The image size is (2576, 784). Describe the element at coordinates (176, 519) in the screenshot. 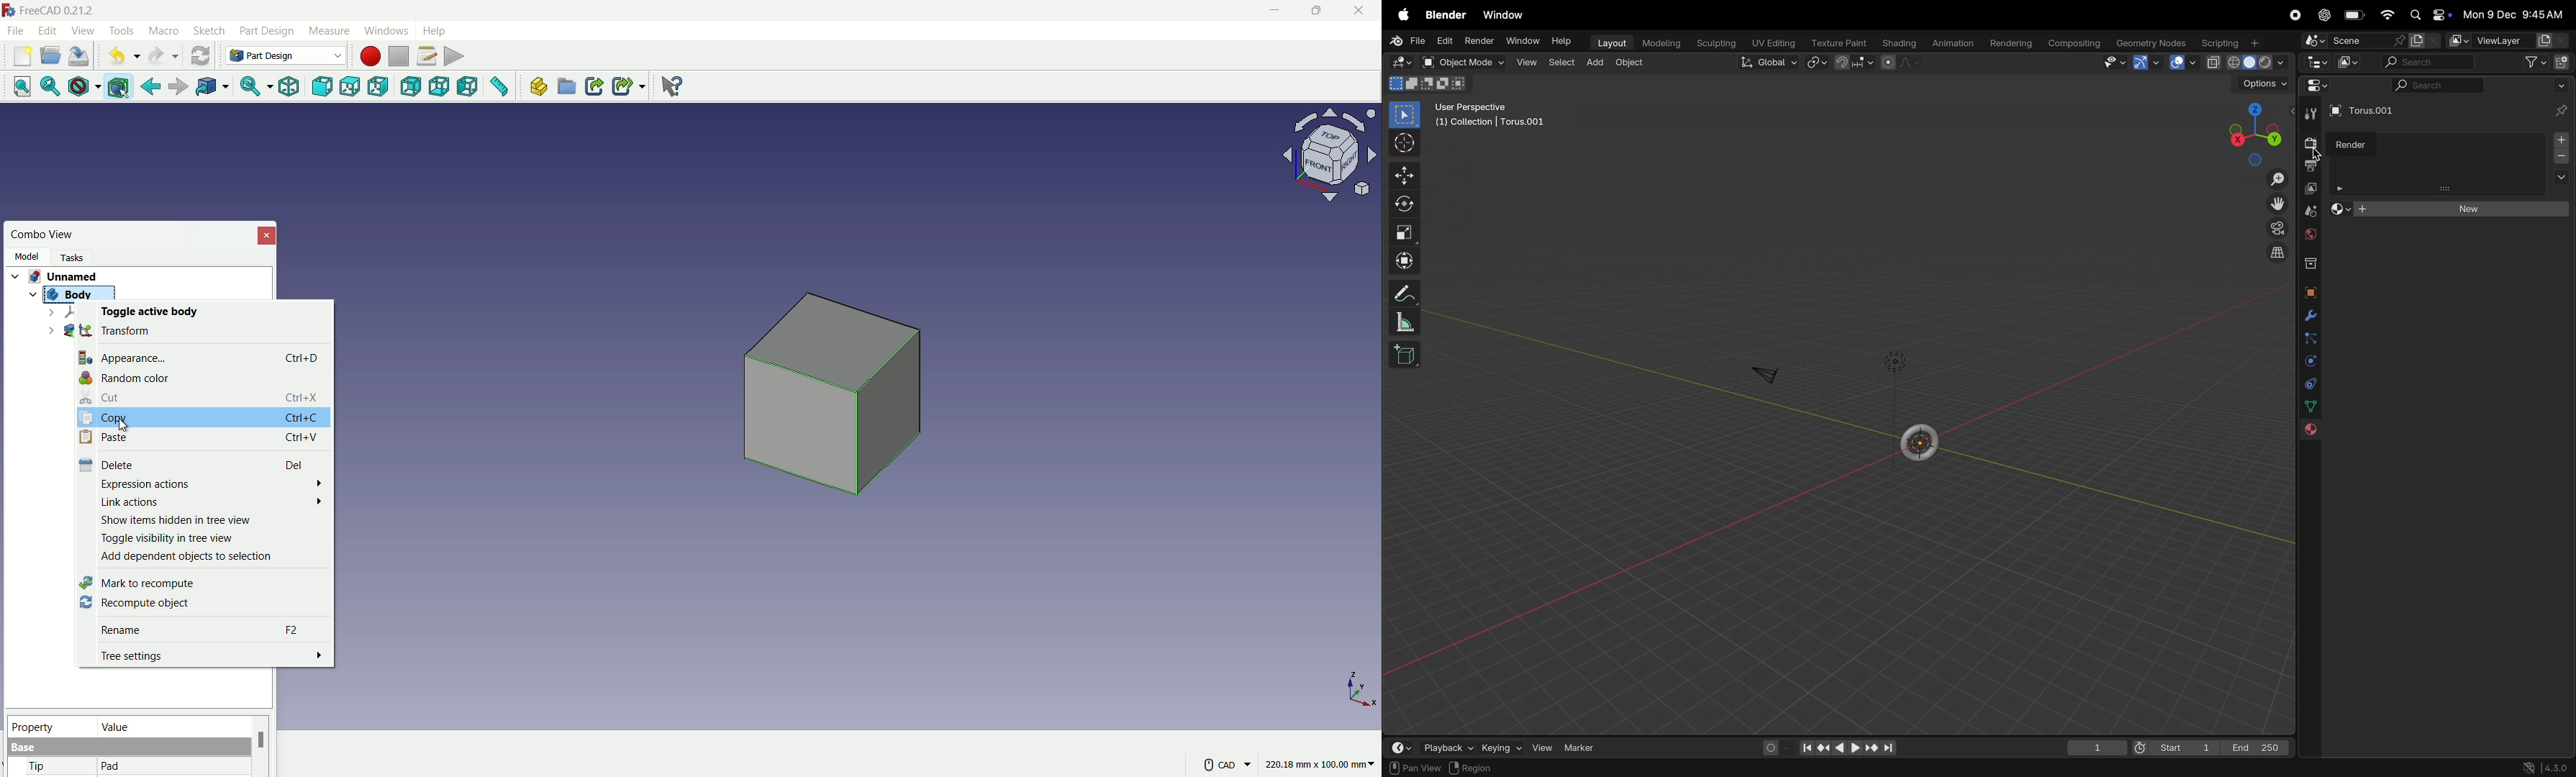

I see `Show items hidden in tree view` at that location.